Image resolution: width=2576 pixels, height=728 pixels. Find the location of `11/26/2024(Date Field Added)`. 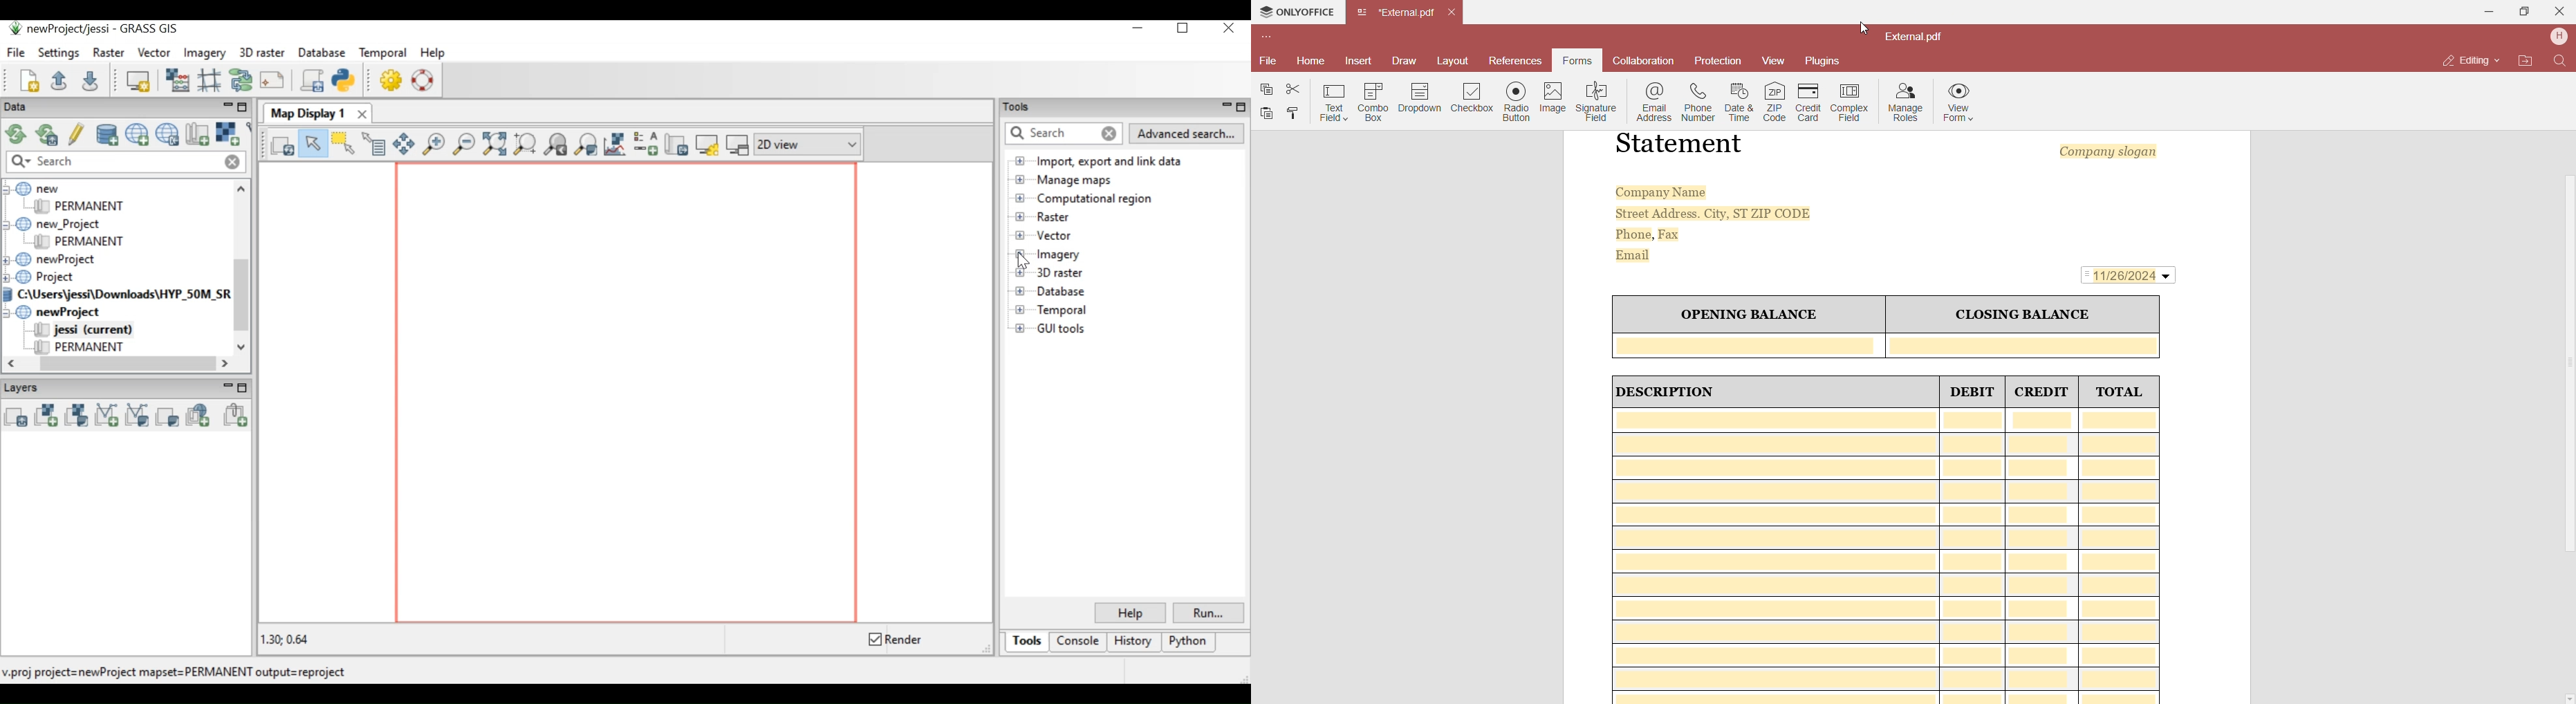

11/26/2024(Date Field Added) is located at coordinates (2129, 274).